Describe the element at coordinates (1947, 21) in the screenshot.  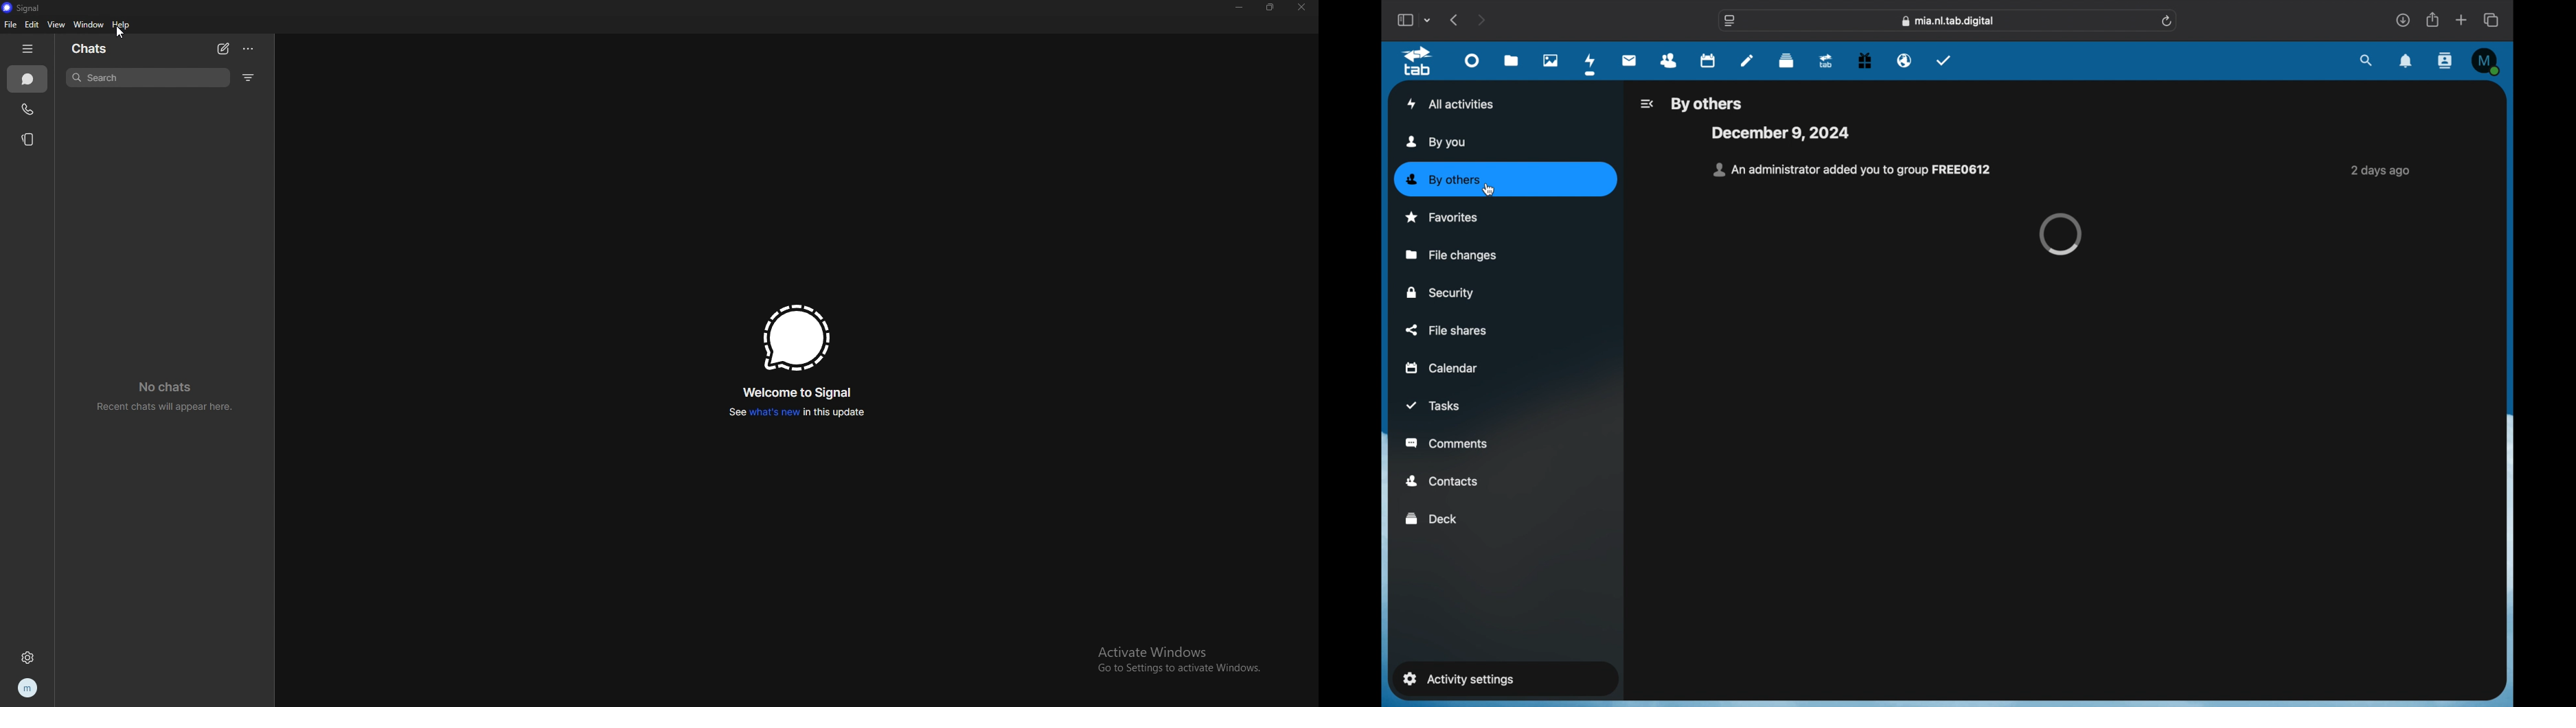
I see `web address` at that location.